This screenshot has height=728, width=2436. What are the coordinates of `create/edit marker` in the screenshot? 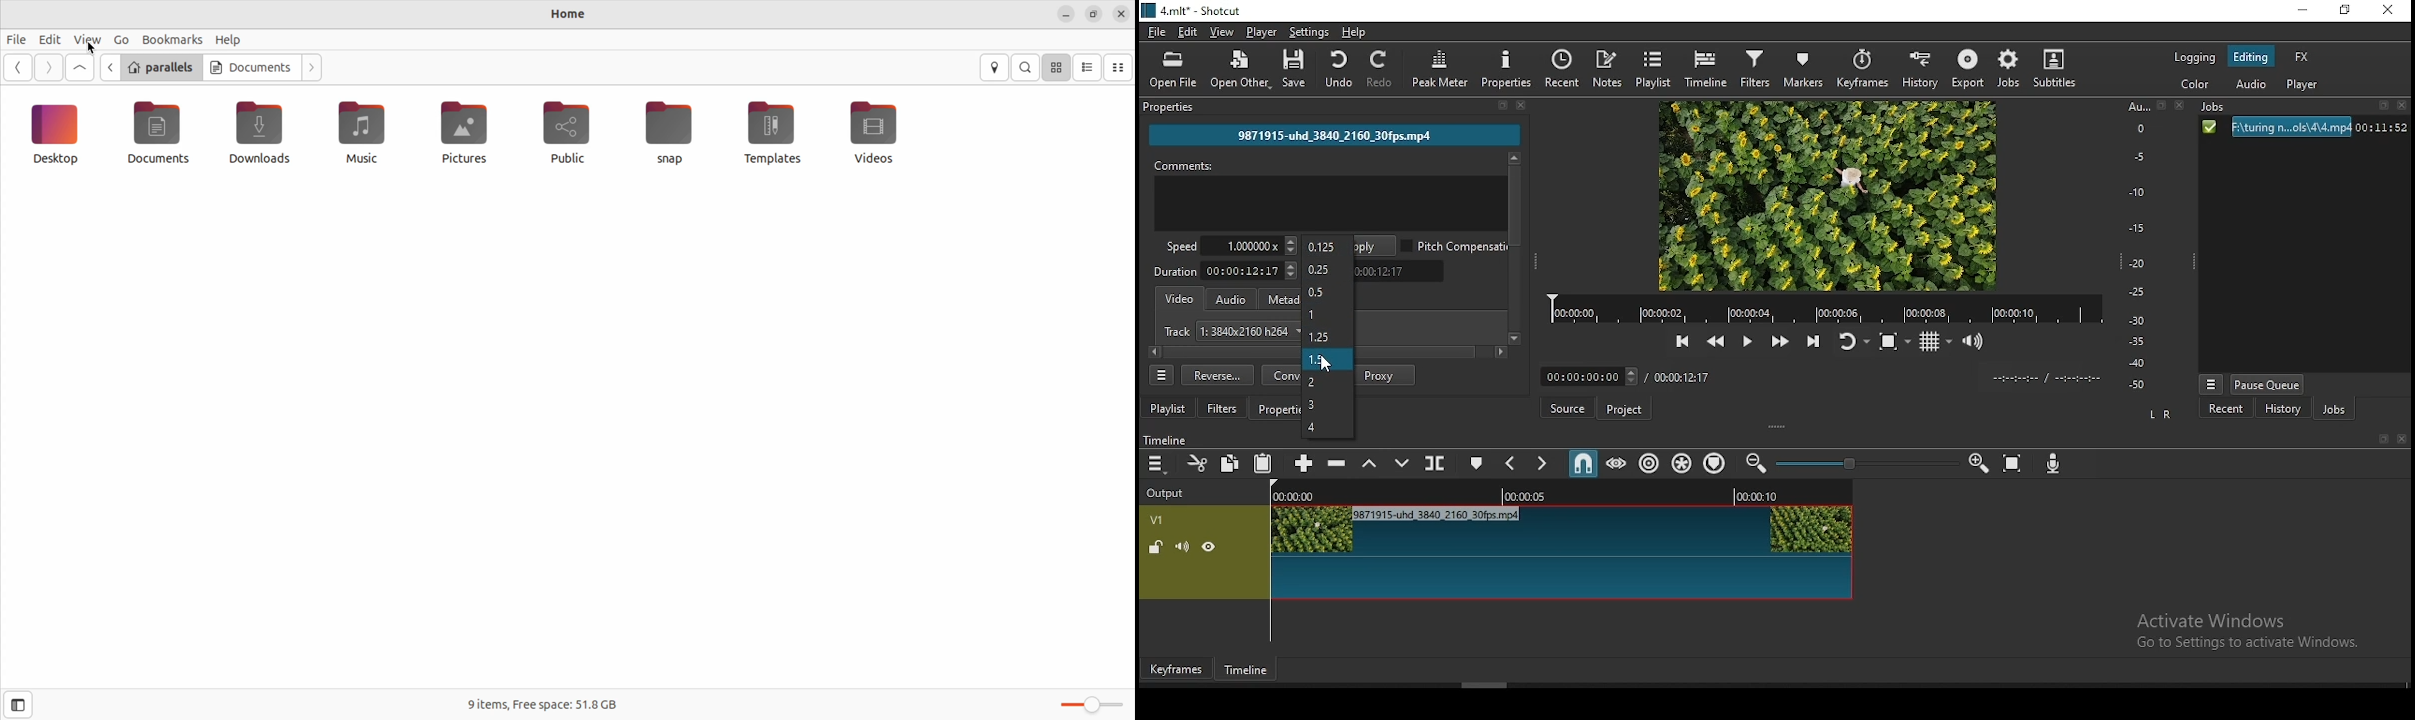 It's located at (1477, 462).